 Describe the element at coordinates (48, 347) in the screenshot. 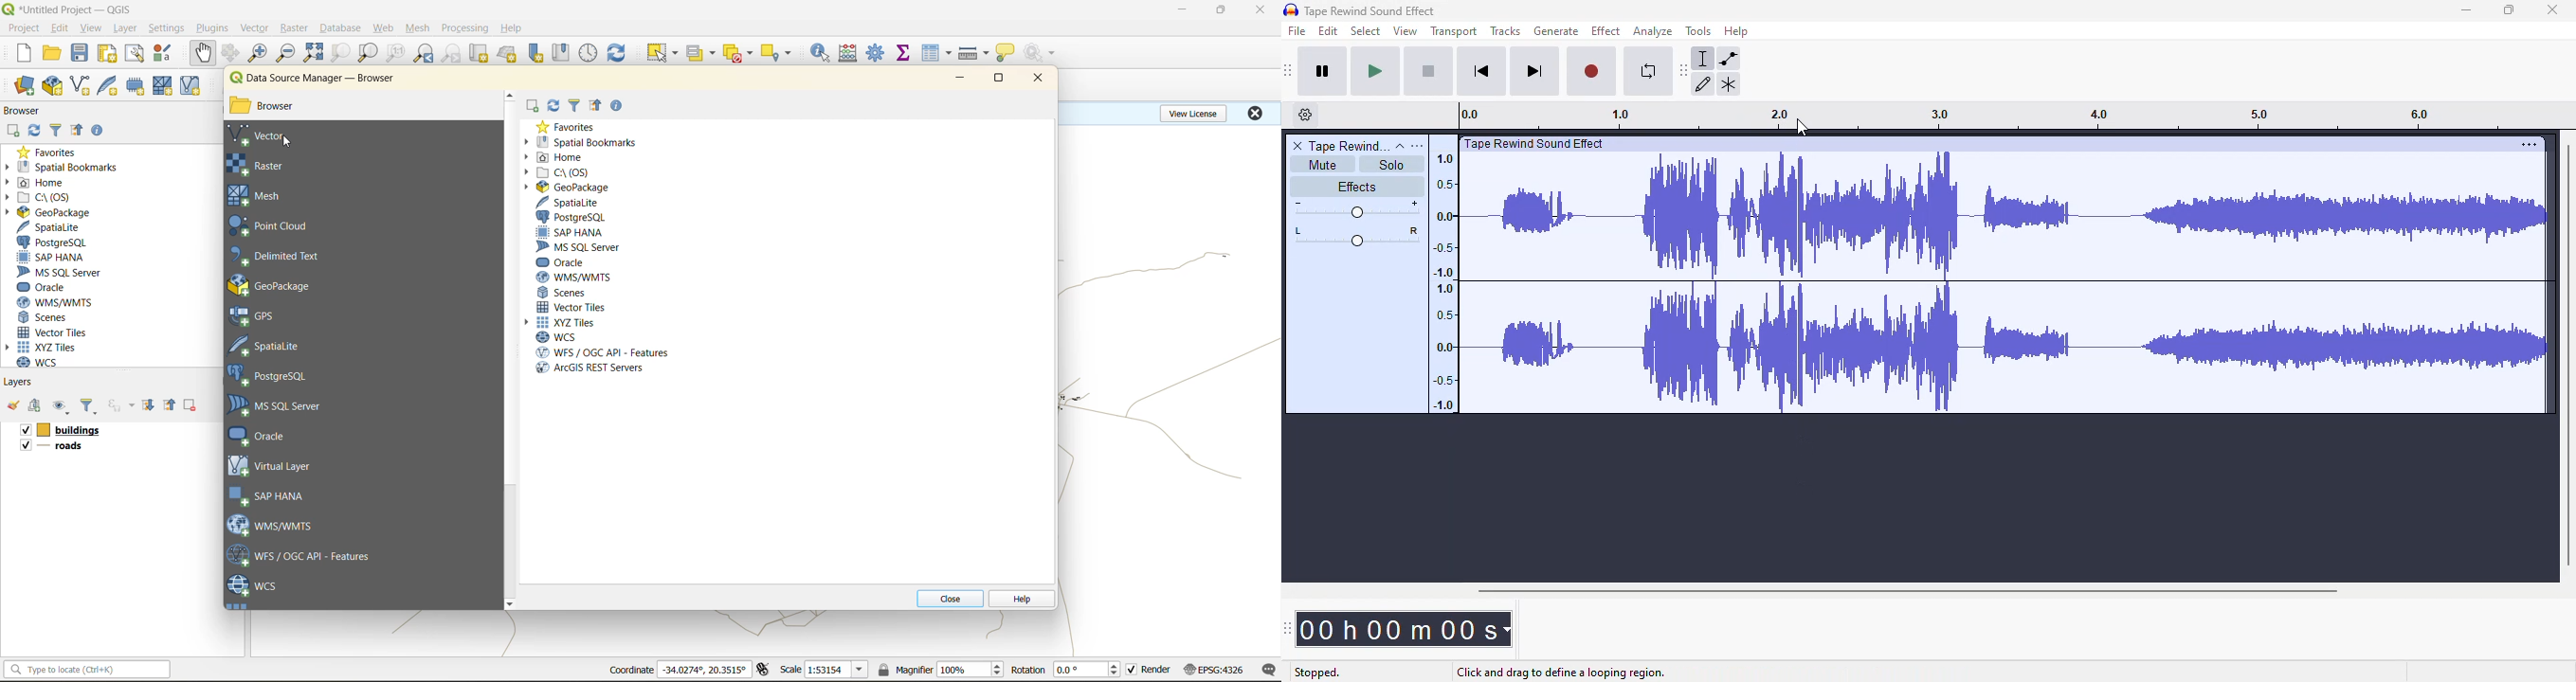

I see `xyz tiles` at that location.